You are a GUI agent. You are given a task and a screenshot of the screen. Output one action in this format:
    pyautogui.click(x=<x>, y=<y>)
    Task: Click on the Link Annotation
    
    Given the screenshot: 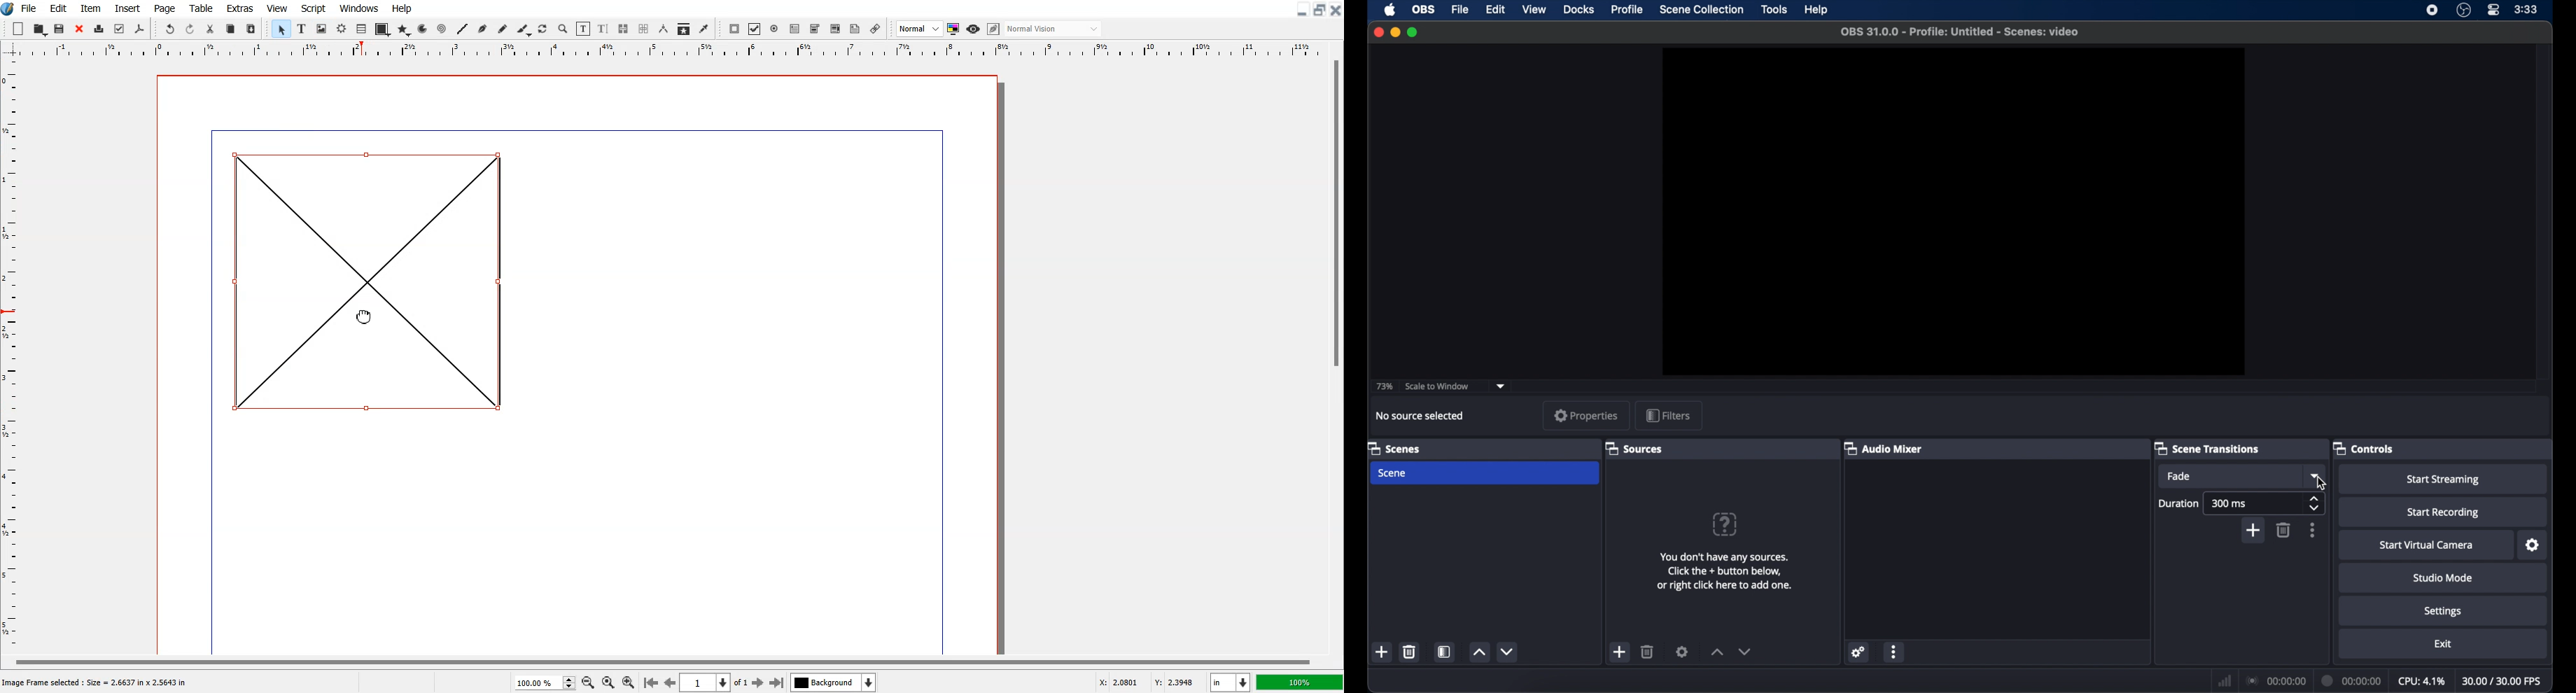 What is the action you would take?
    pyautogui.click(x=876, y=29)
    